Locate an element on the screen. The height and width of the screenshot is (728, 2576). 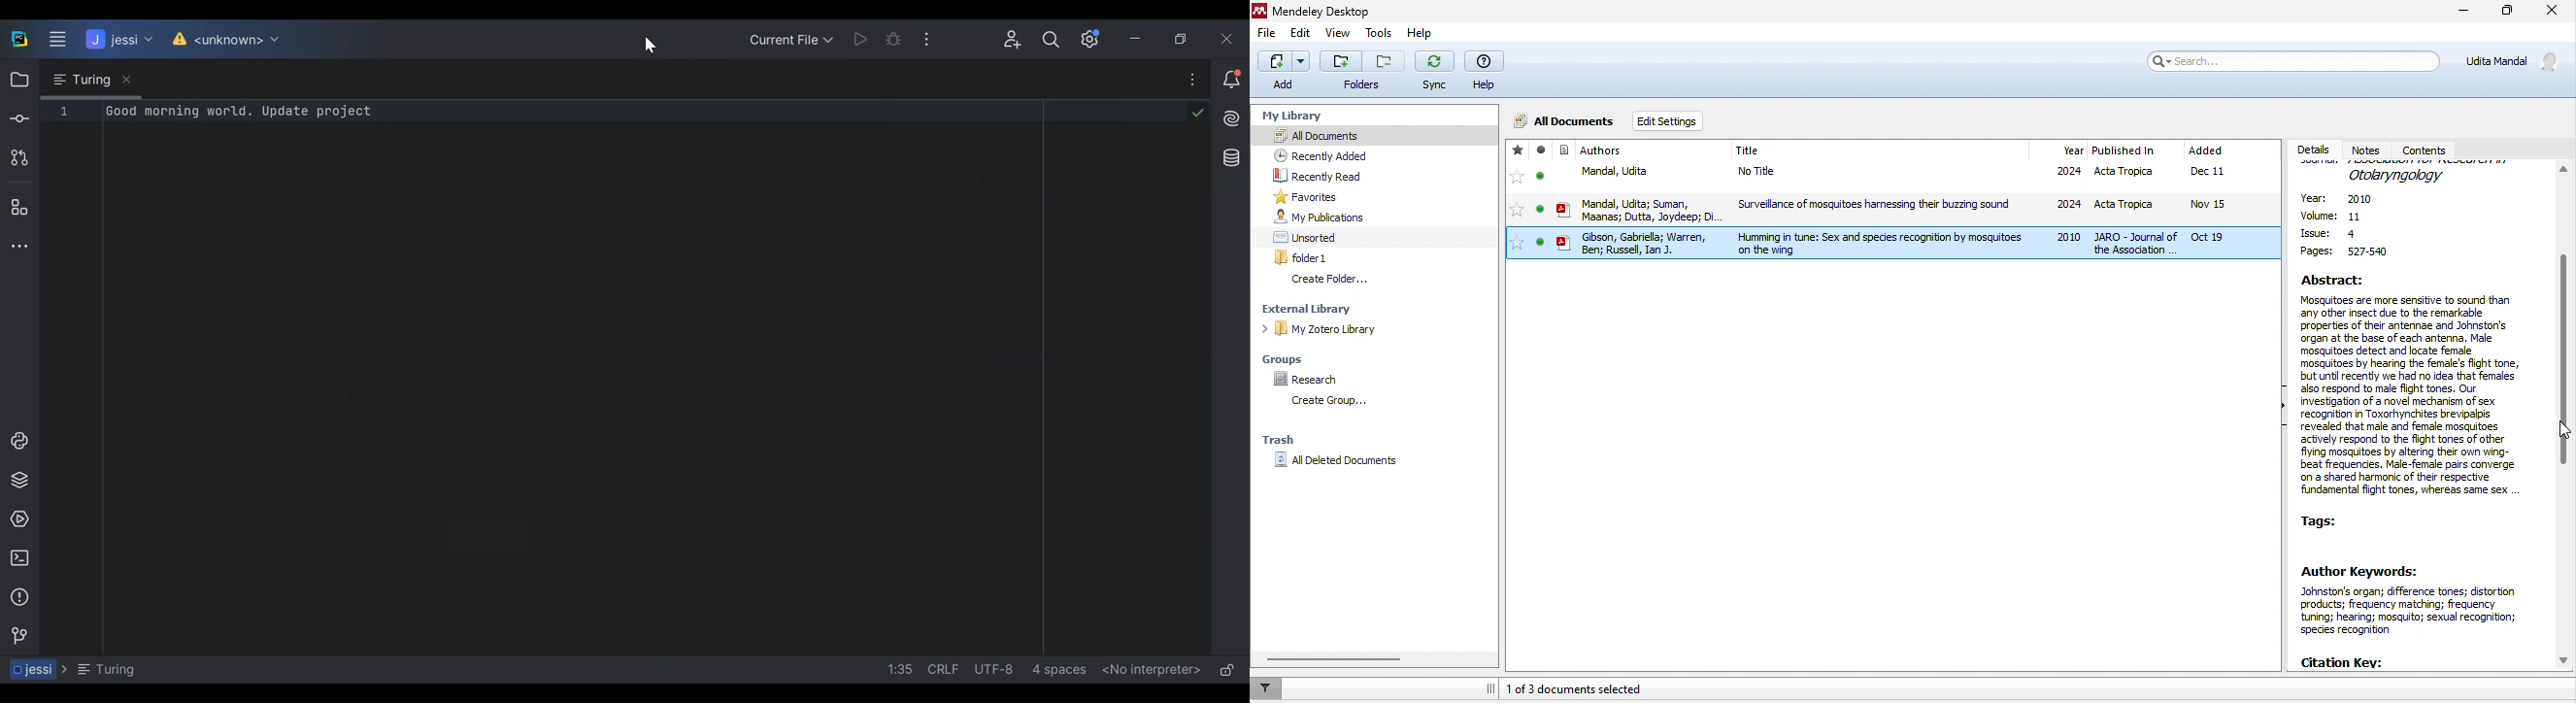
Project View is located at coordinates (17, 80).